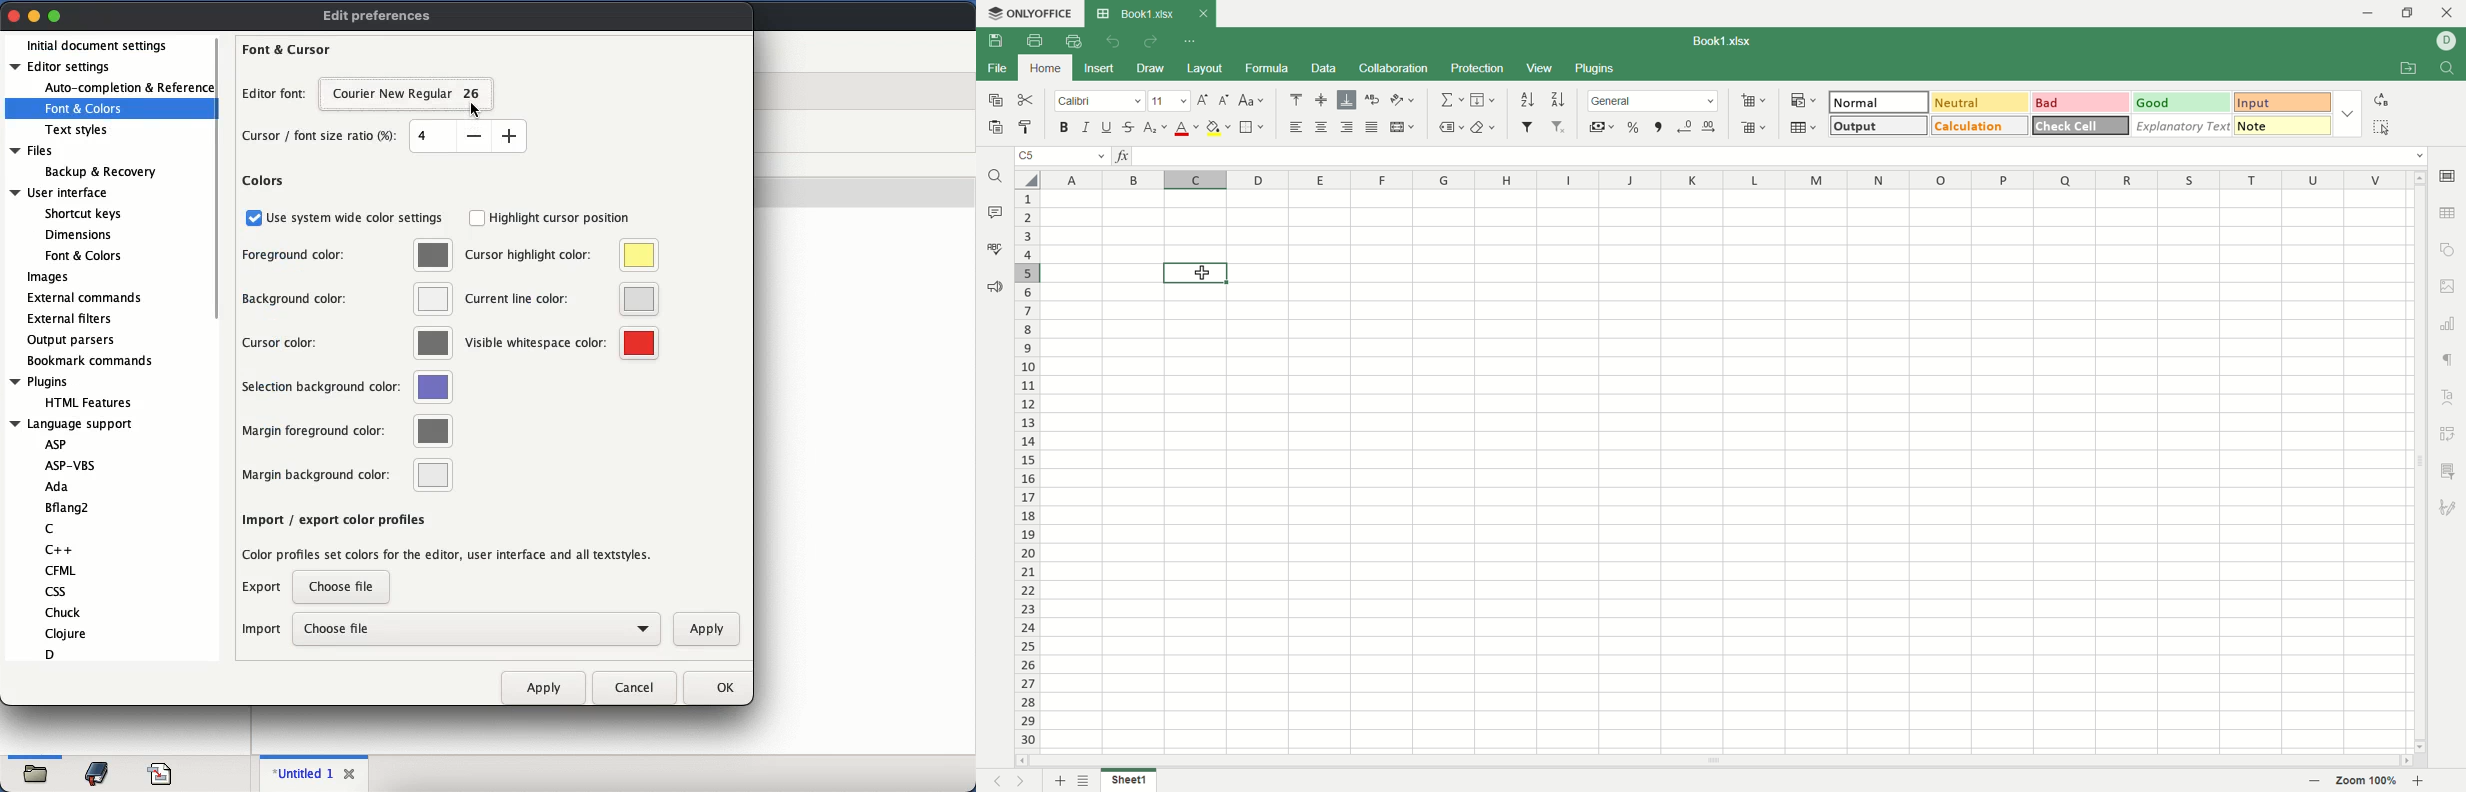  What do you see at coordinates (1002, 44) in the screenshot?
I see `save` at bounding box center [1002, 44].